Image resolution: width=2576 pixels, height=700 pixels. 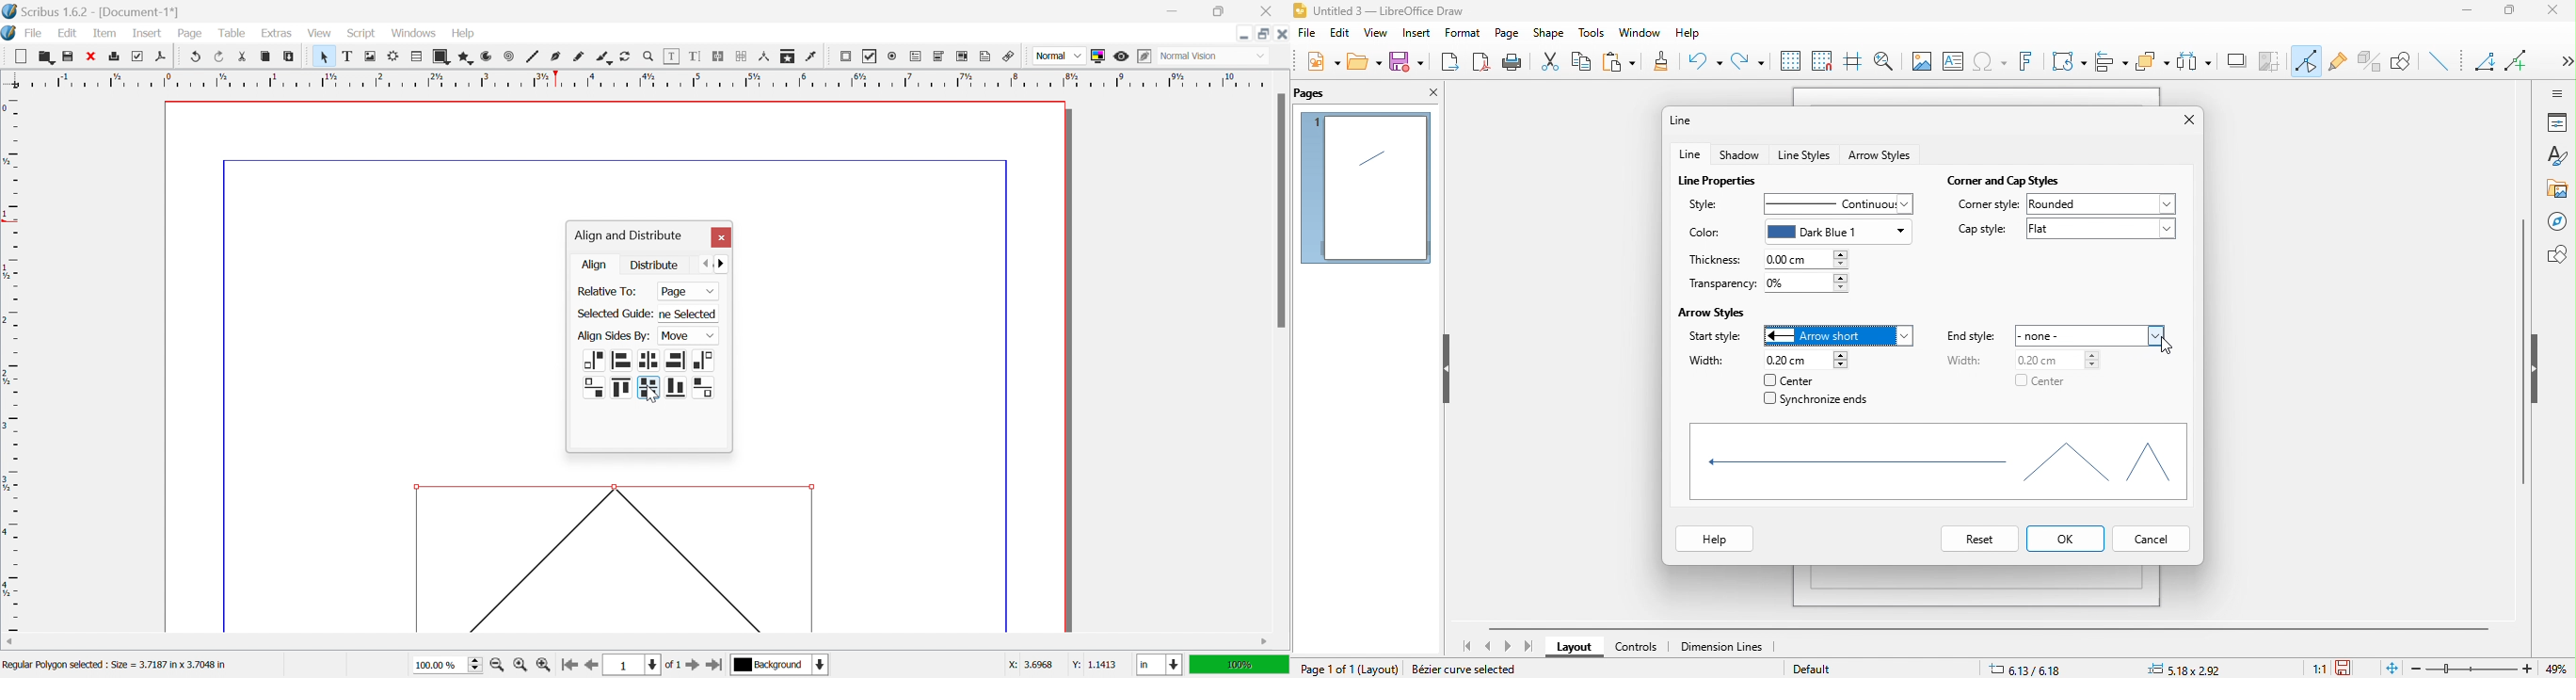 I want to click on y: 1.1413, so click(x=1093, y=665).